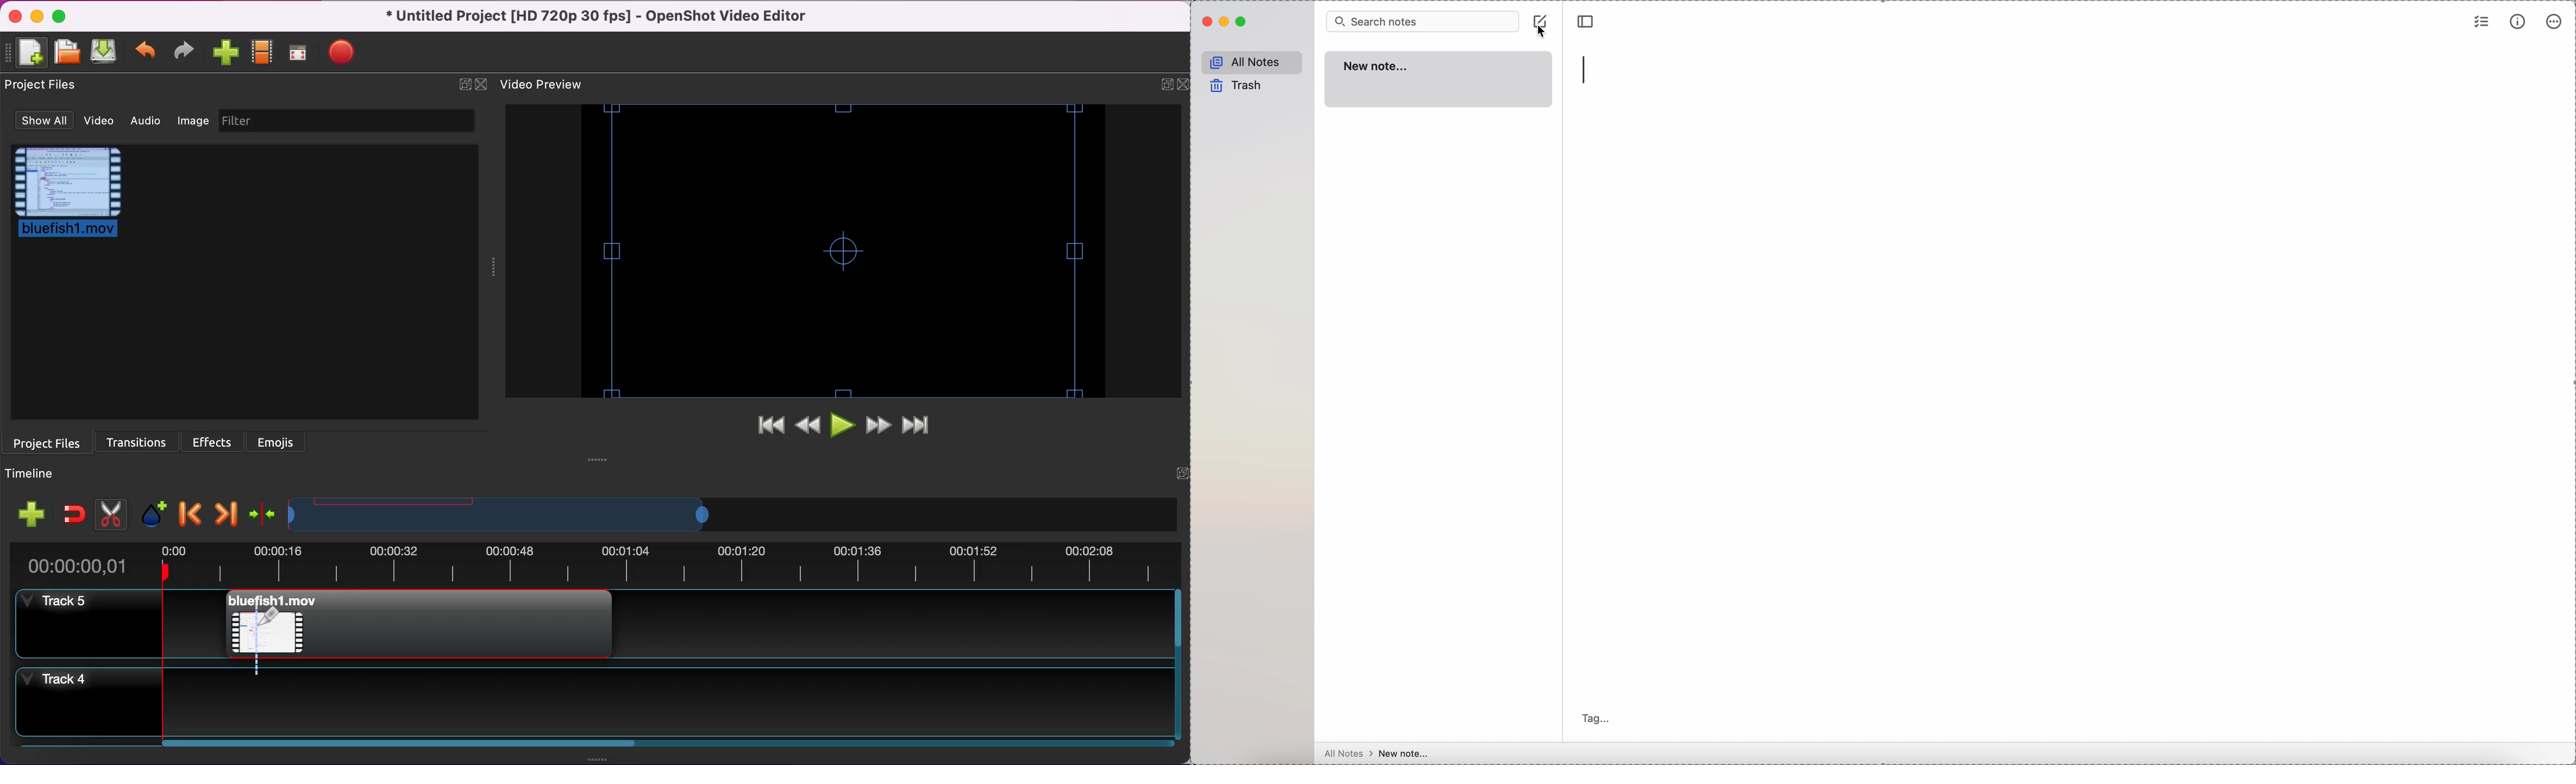  Describe the element at coordinates (1206, 22) in the screenshot. I see `close Simplenote` at that location.